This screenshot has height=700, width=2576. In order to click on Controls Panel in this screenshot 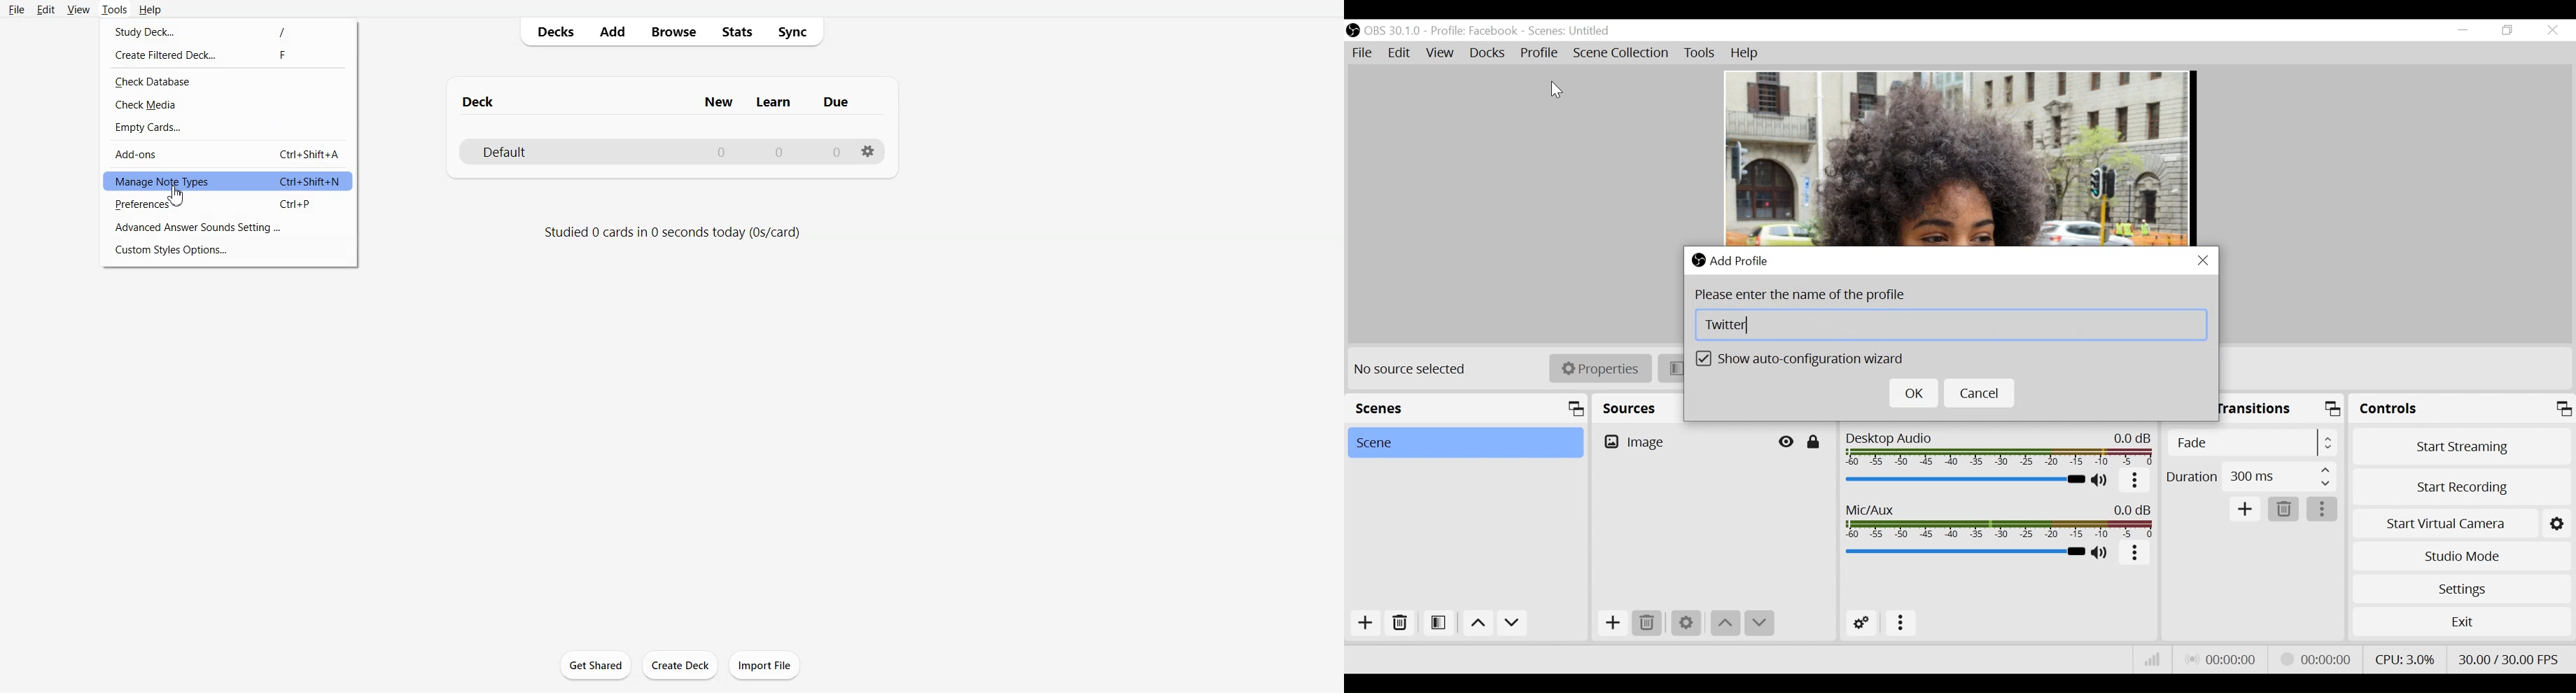, I will do `click(2464, 409)`.